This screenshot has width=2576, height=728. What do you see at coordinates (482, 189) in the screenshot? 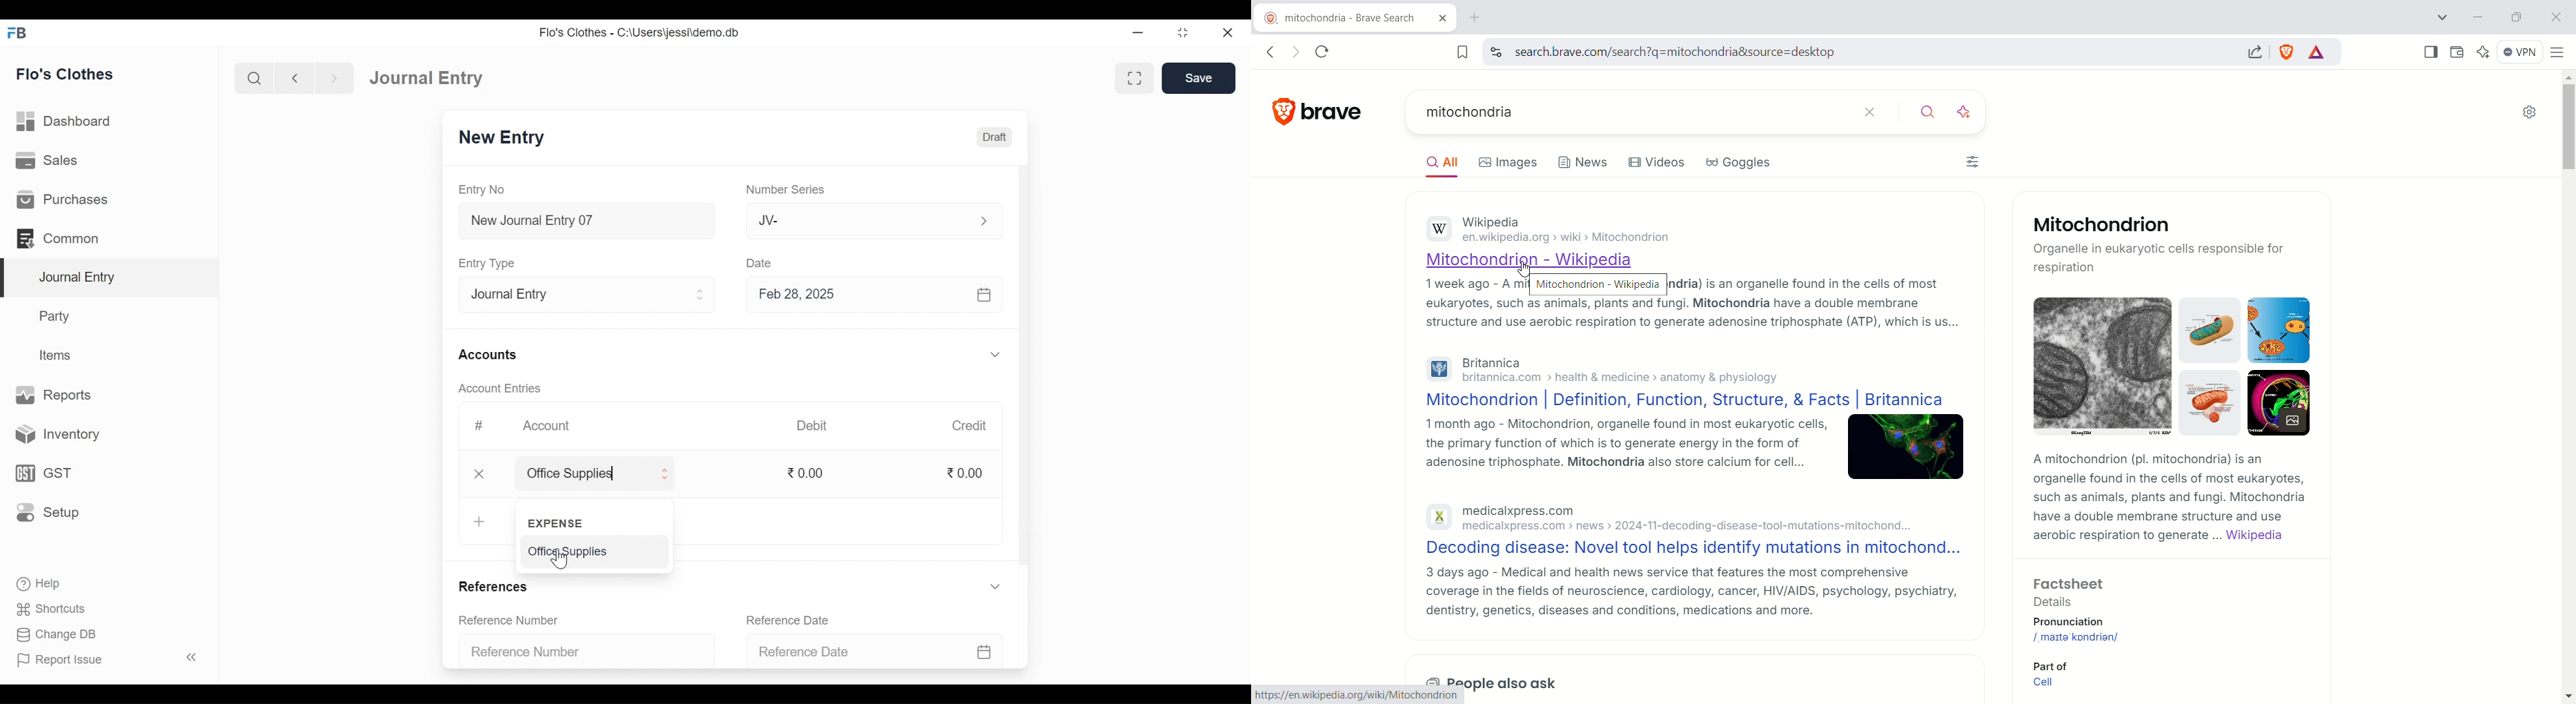
I see `Entry No` at bounding box center [482, 189].